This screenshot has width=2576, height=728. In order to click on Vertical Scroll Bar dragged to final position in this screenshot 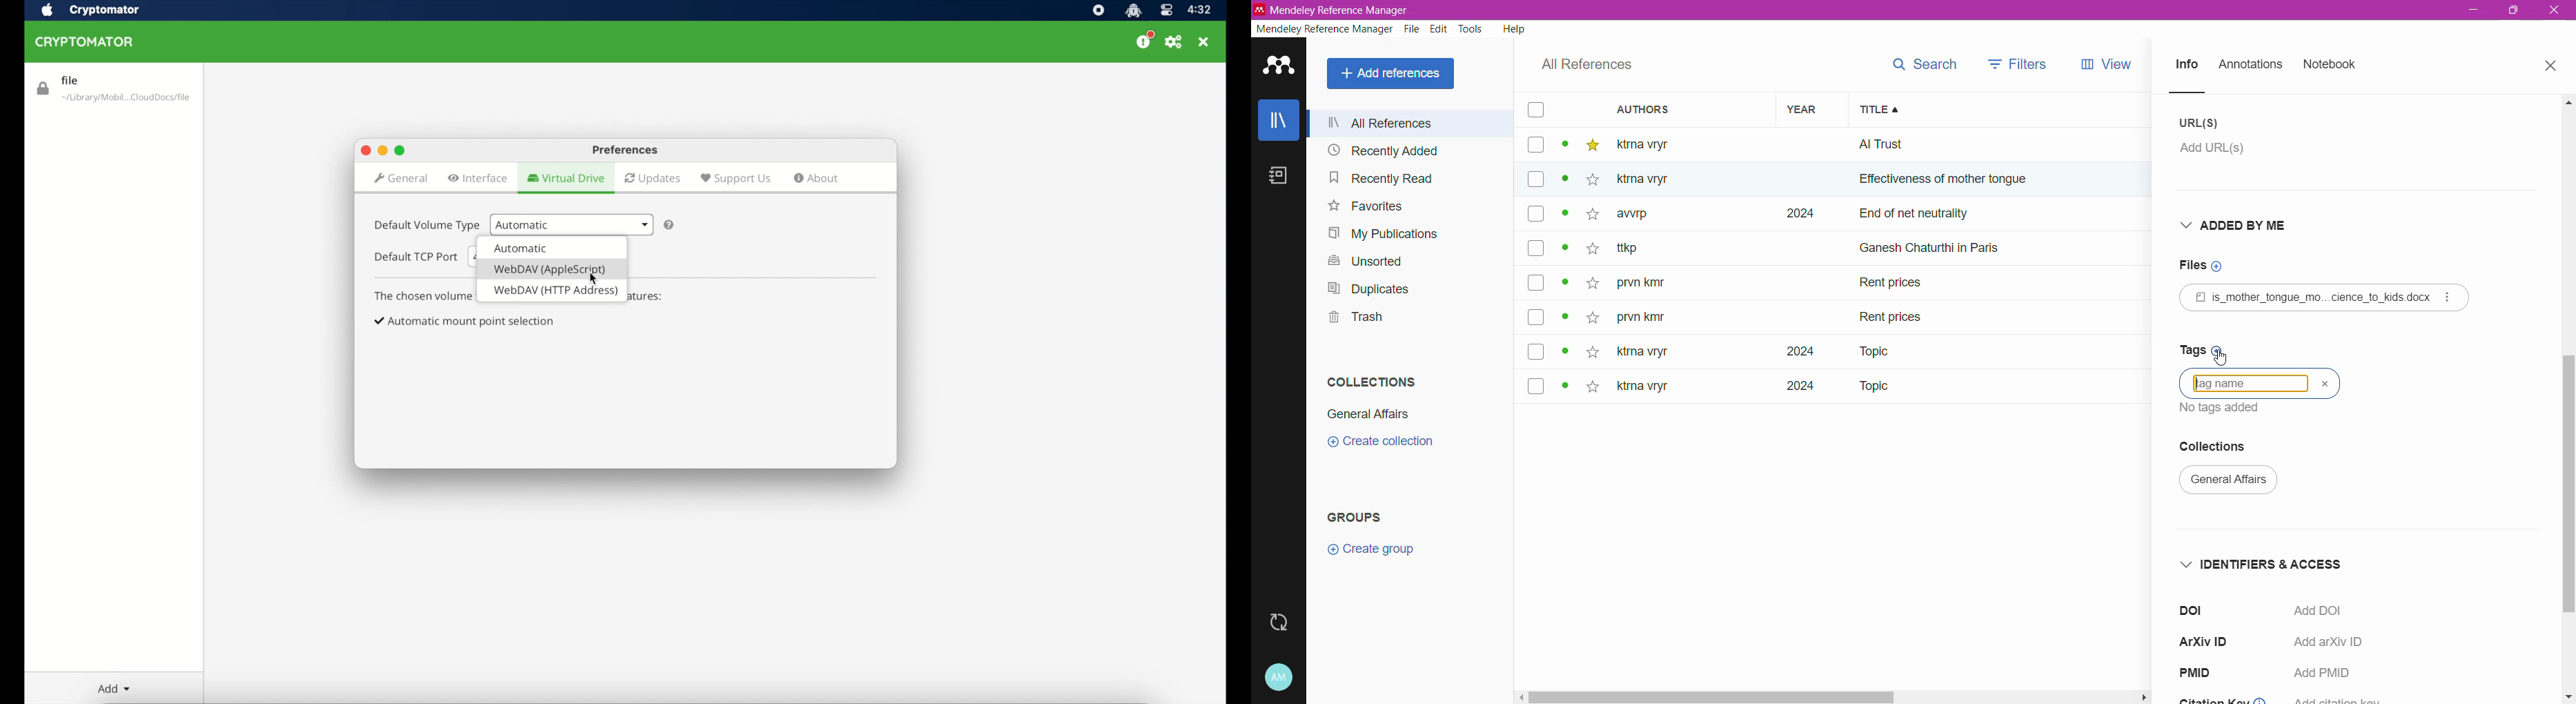, I will do `click(2568, 401)`.